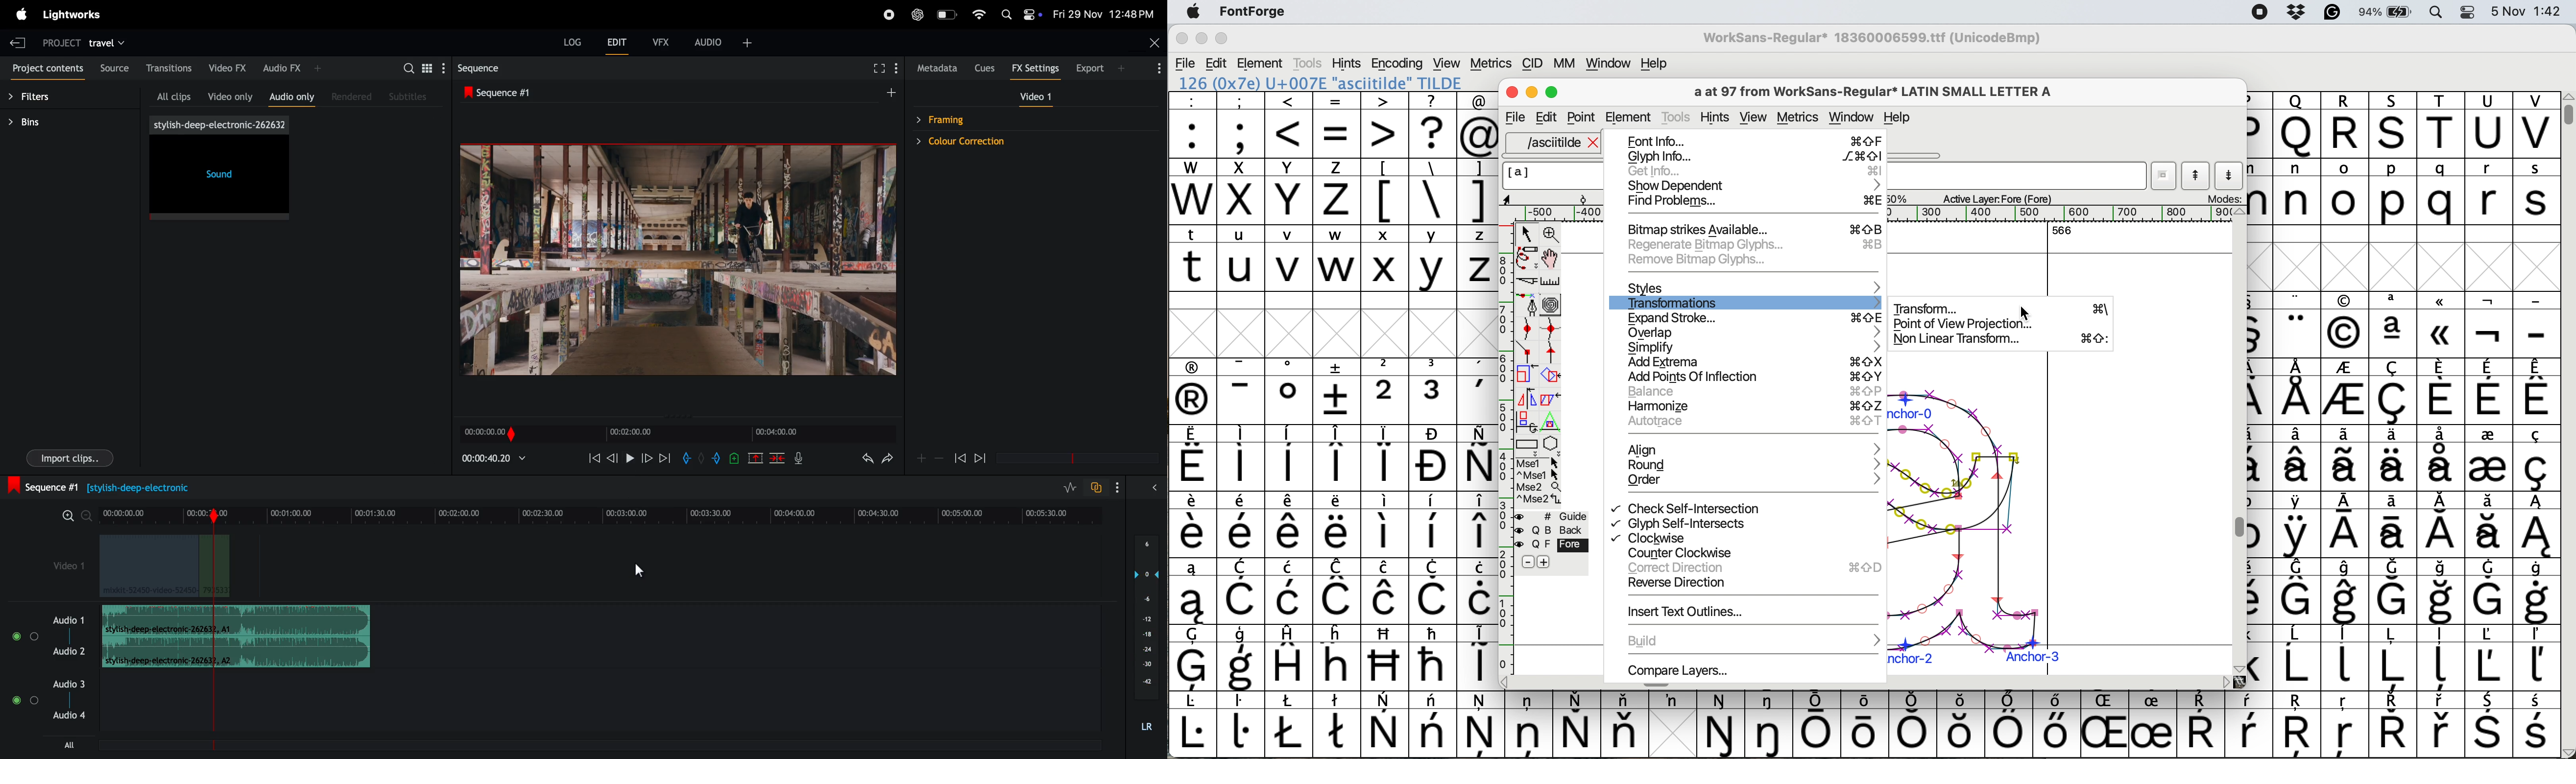 The width and height of the screenshot is (2576, 784). What do you see at coordinates (1240, 191) in the screenshot?
I see `x` at bounding box center [1240, 191].